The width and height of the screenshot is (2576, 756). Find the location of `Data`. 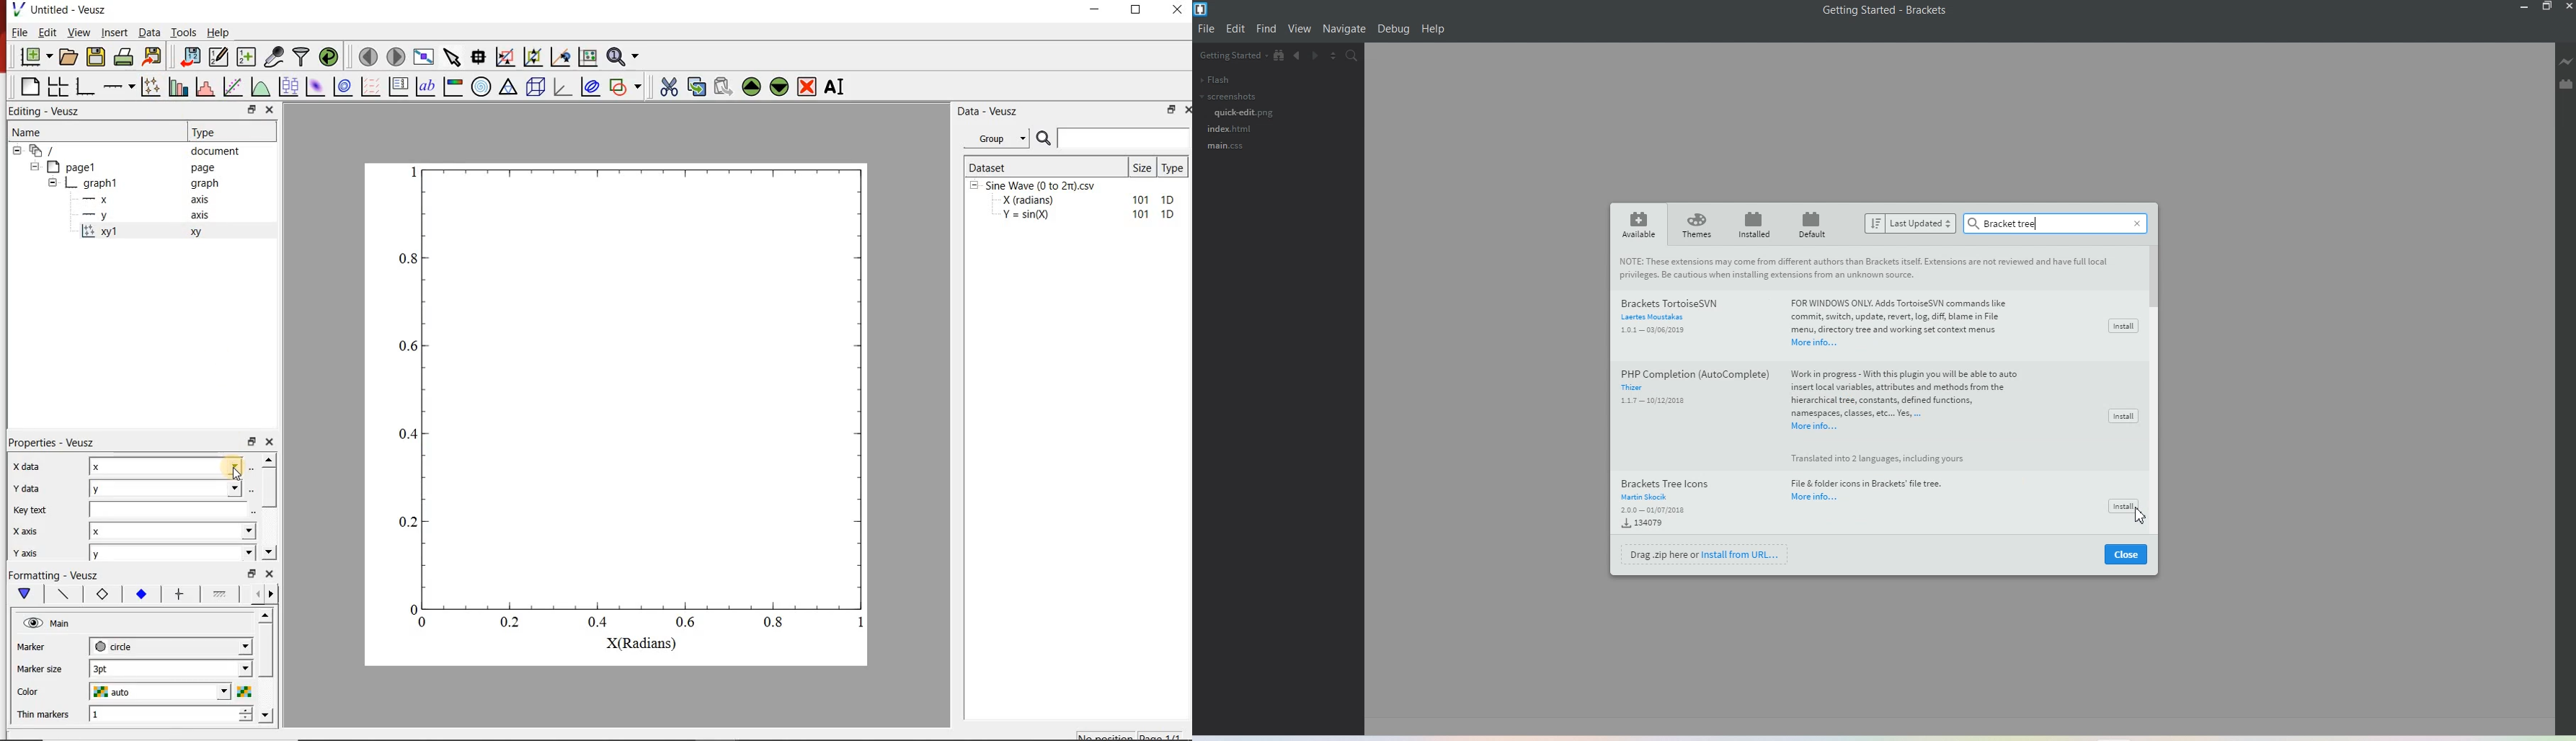

Data is located at coordinates (148, 32).